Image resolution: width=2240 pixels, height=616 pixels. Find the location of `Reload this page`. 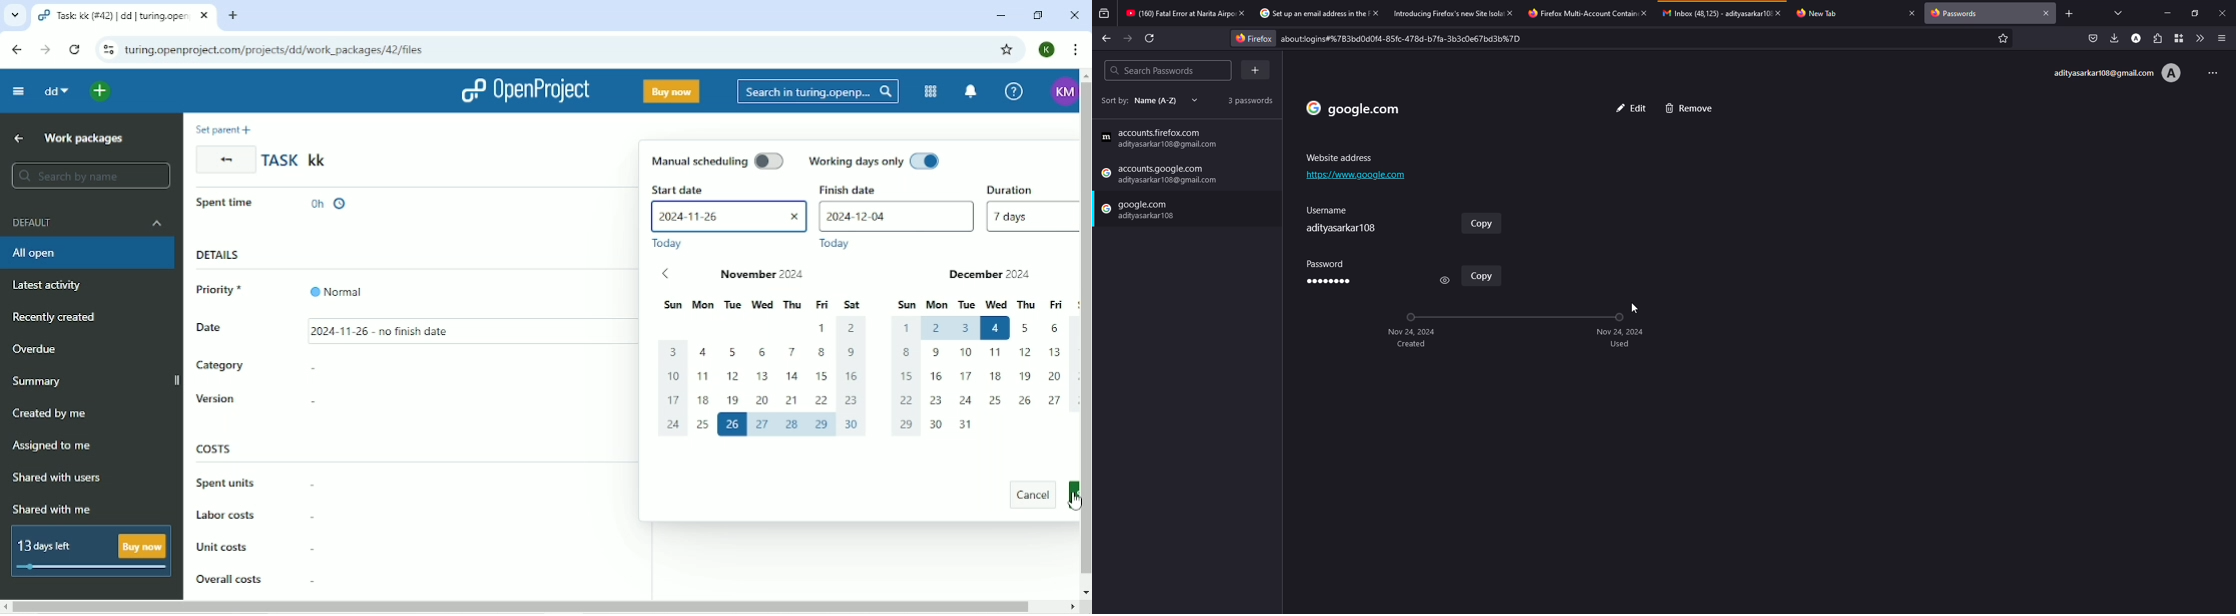

Reload this page is located at coordinates (77, 50).